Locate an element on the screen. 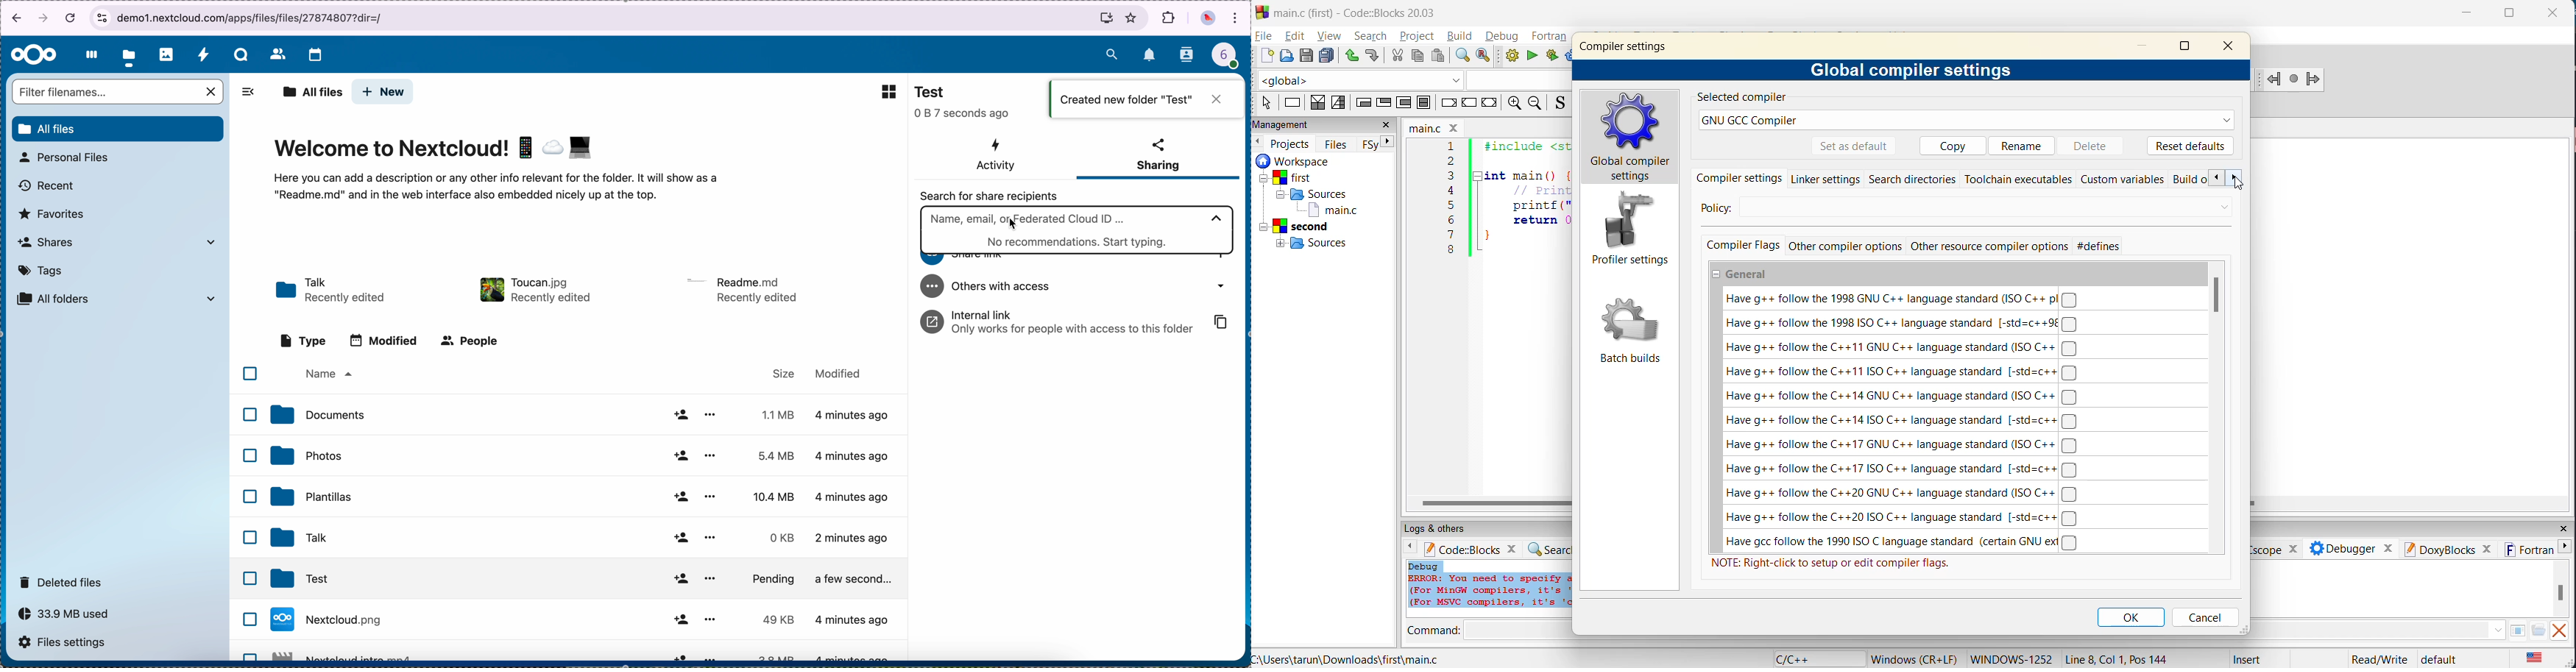 This screenshot has height=672, width=2576. fortran is located at coordinates (1551, 36).